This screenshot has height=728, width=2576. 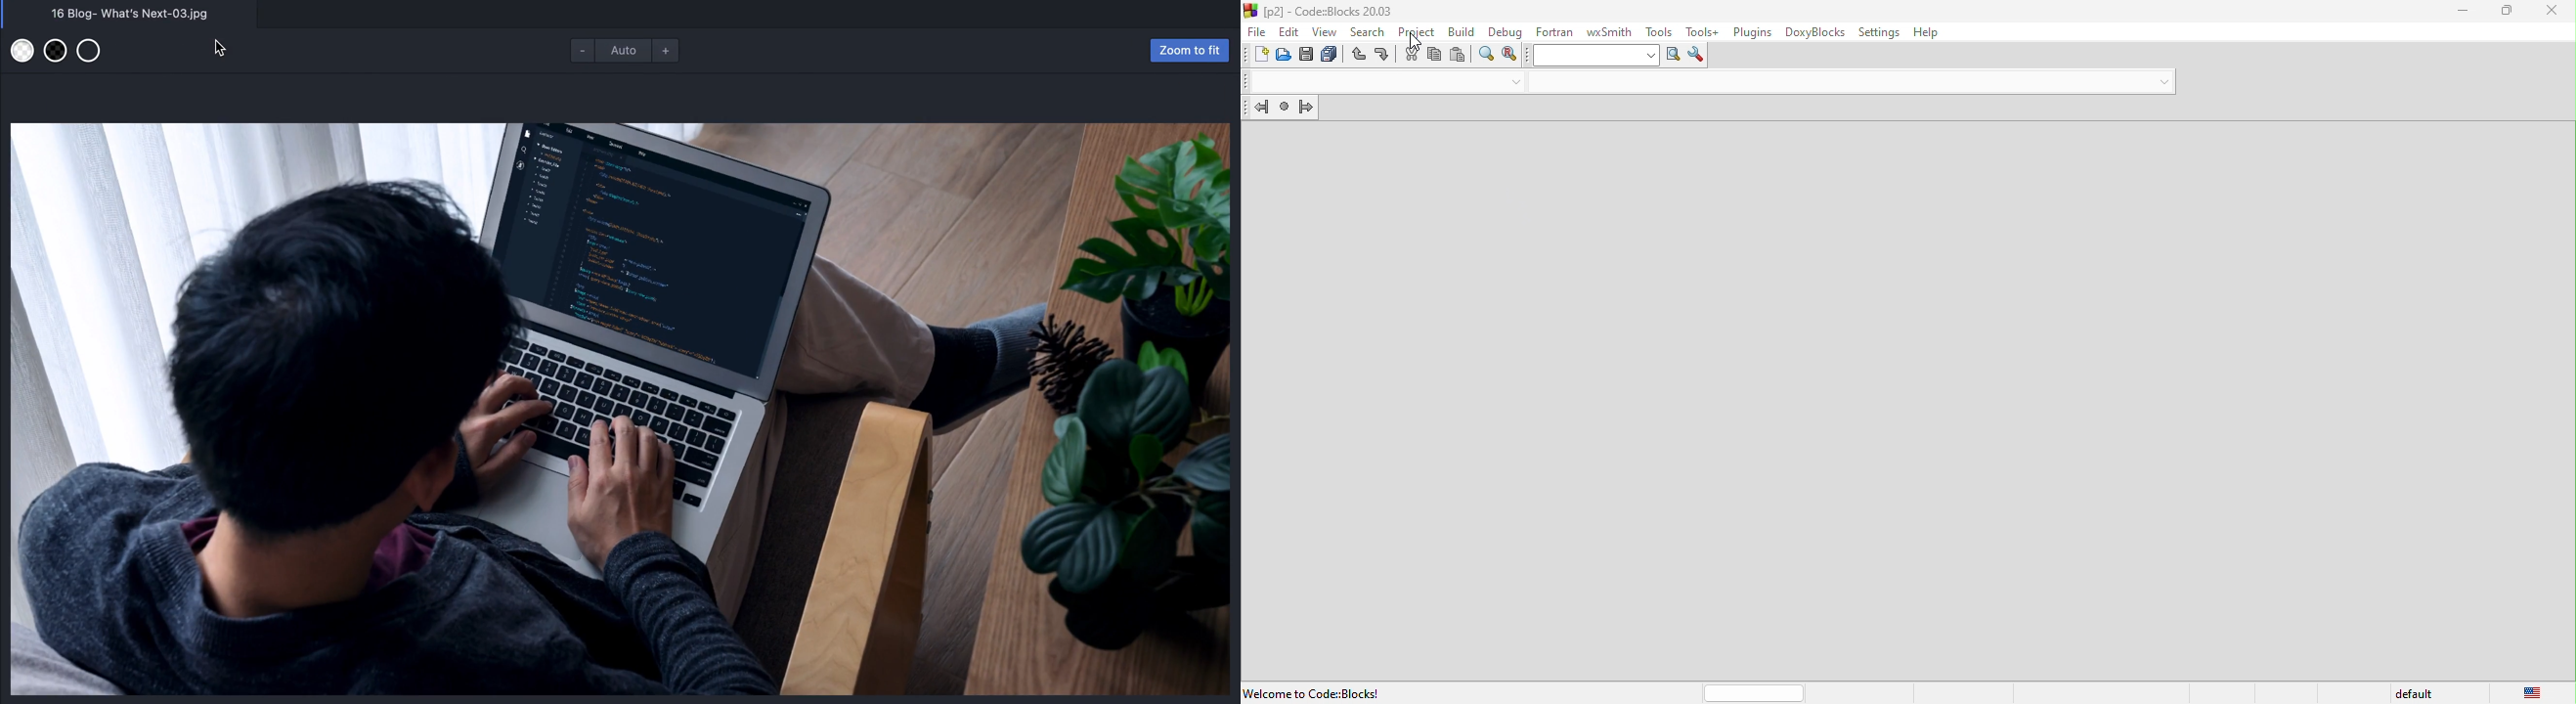 What do you see at coordinates (1932, 32) in the screenshot?
I see `help` at bounding box center [1932, 32].